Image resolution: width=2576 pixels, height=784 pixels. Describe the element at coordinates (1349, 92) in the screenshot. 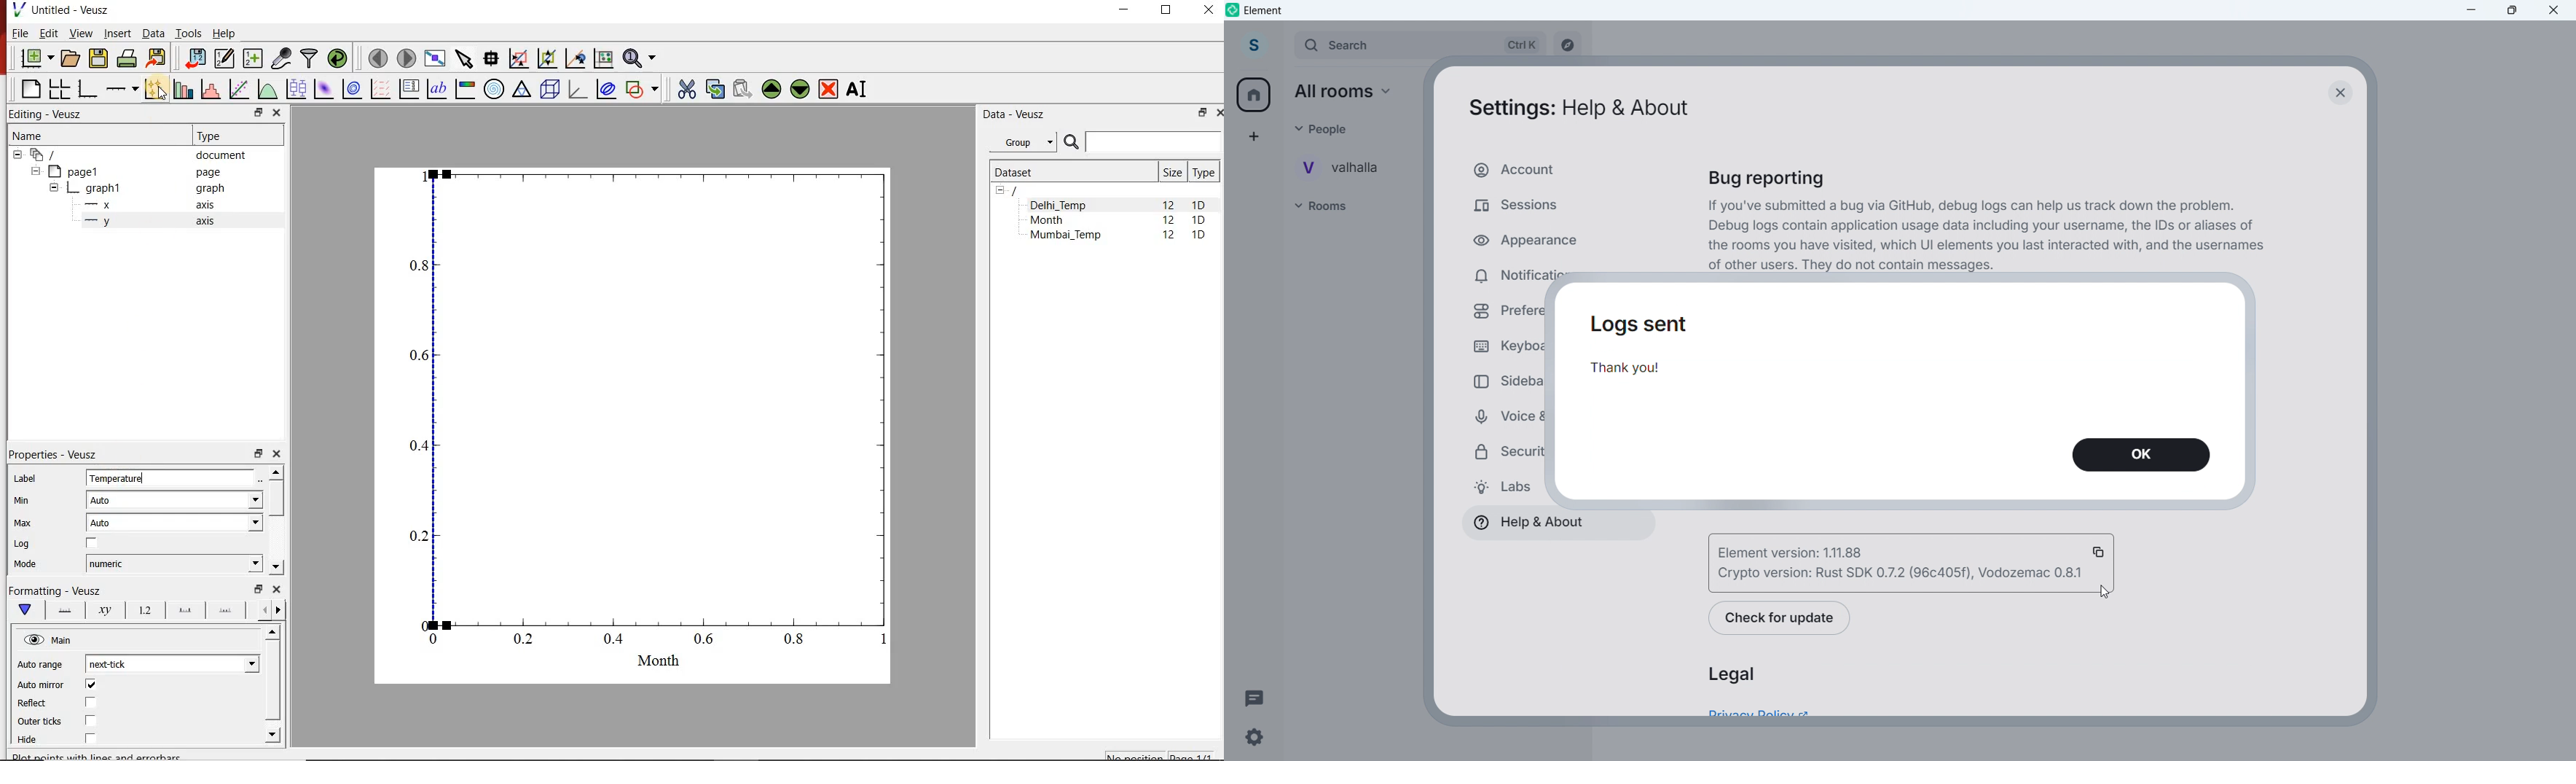

I see `All Rooms` at that location.